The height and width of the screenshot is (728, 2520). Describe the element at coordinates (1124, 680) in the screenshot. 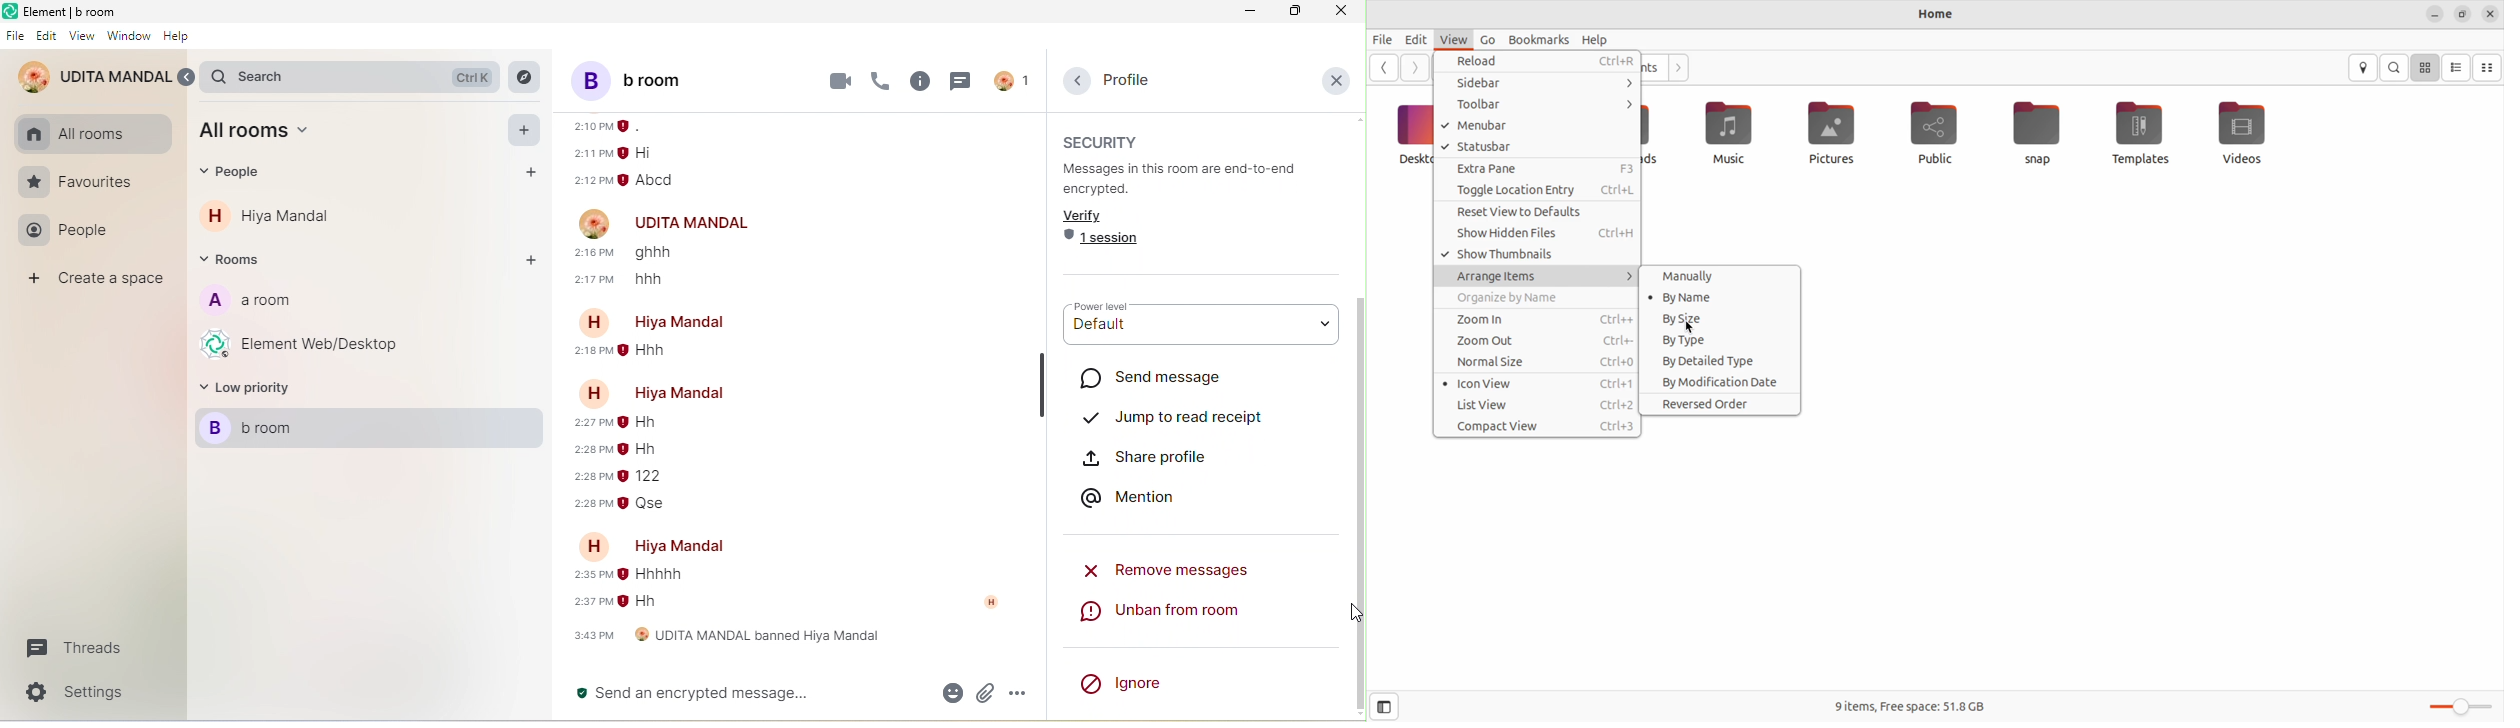

I see `ignore` at that location.